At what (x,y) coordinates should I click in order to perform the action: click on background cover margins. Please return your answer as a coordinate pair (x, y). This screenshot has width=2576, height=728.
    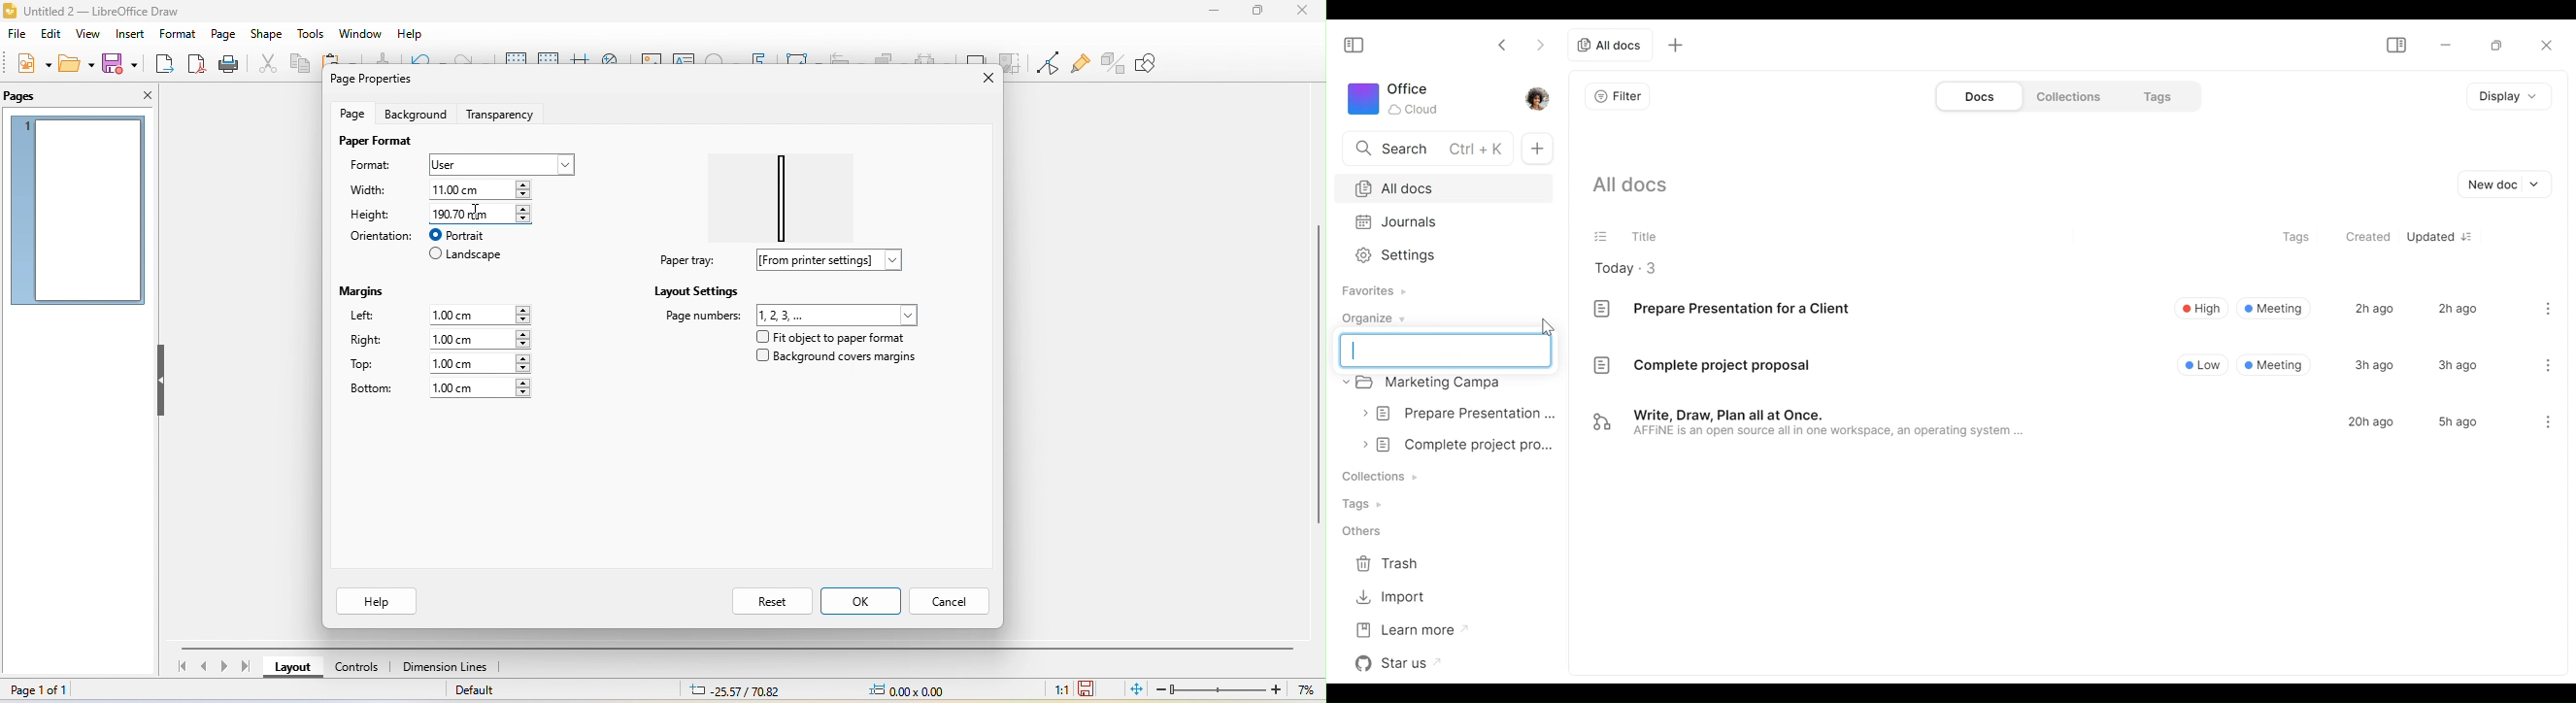
    Looking at the image, I should click on (837, 360).